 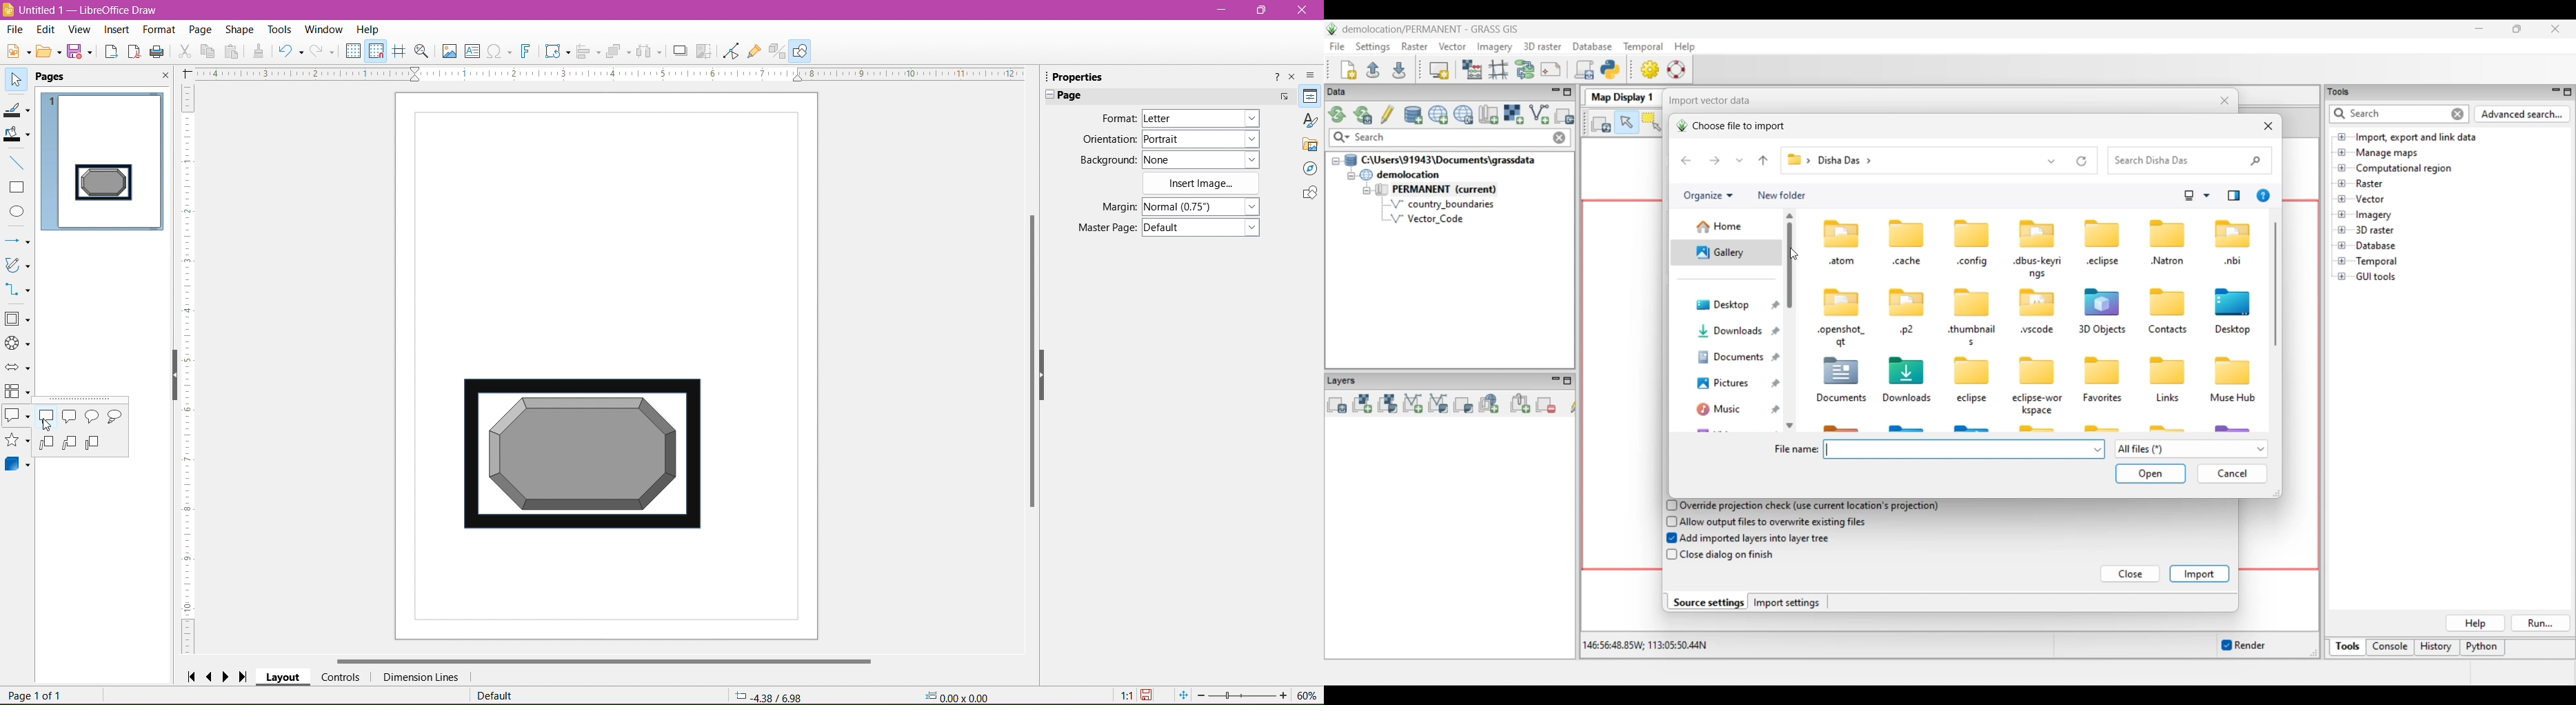 I want to click on Toggle Extrusion, so click(x=777, y=51).